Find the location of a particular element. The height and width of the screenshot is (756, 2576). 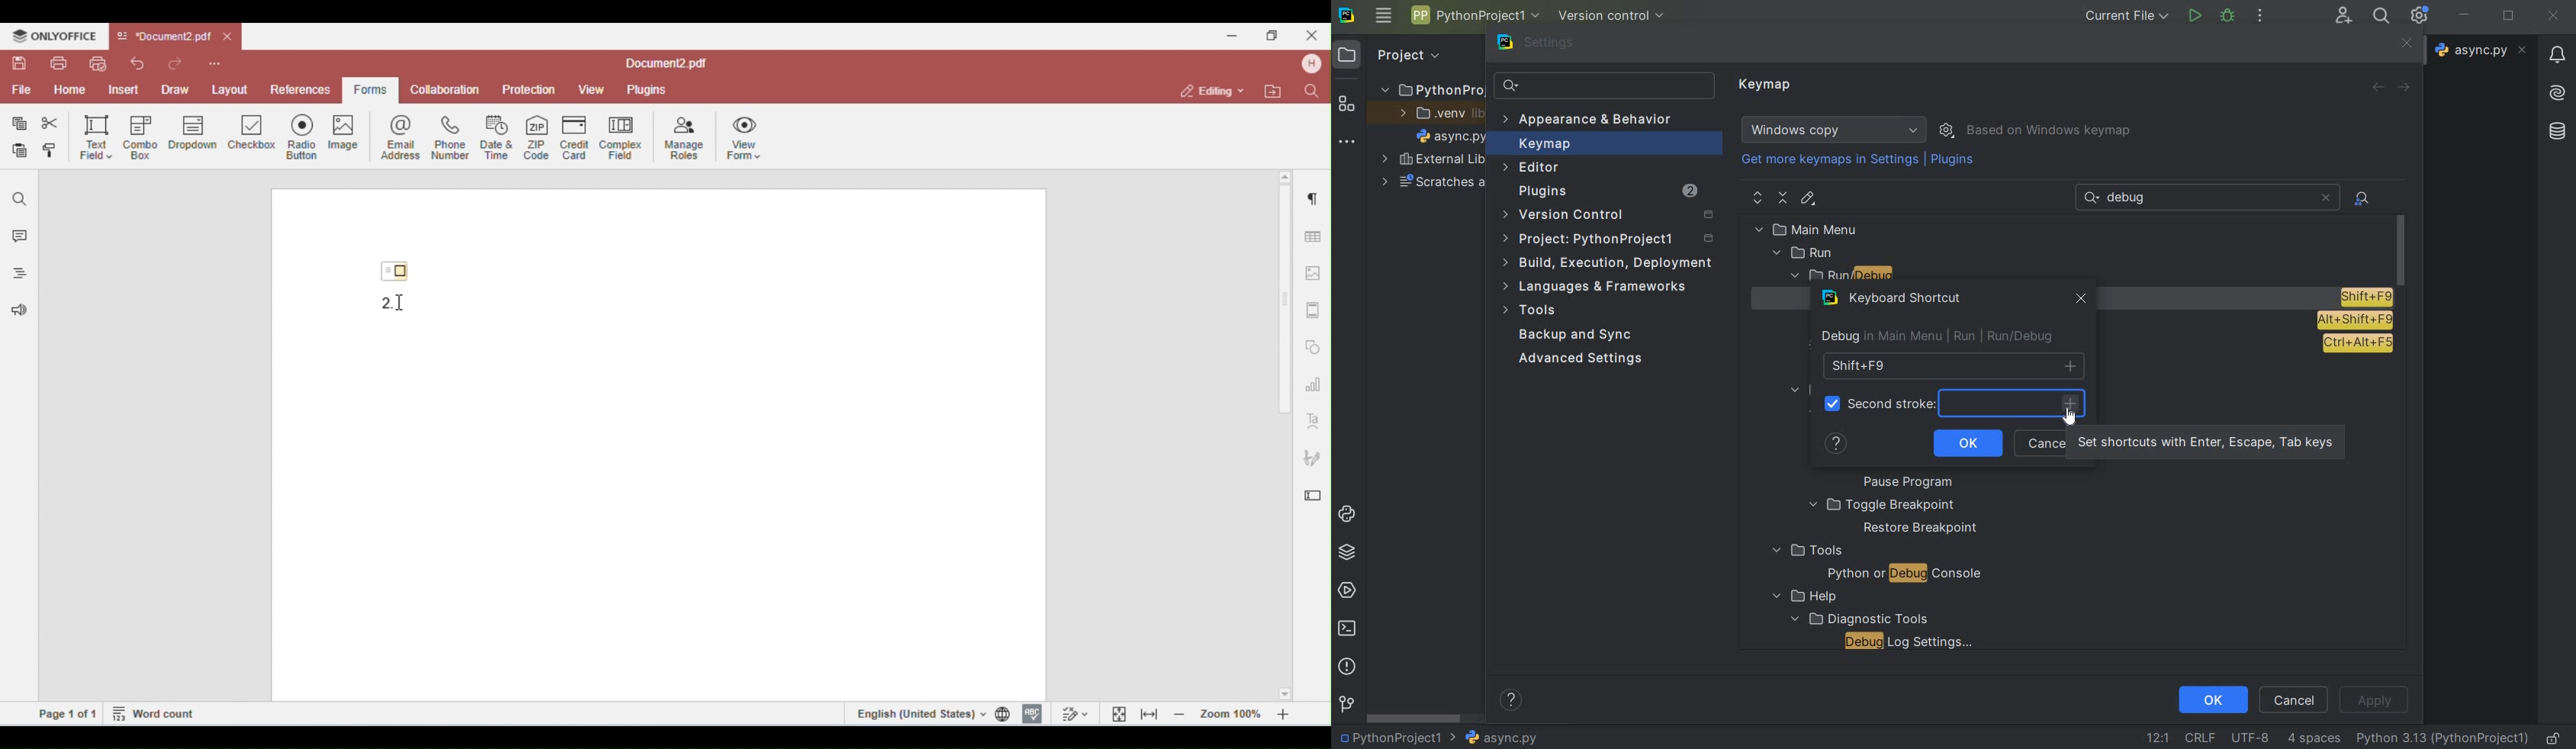

terminal is located at coordinates (1349, 628).